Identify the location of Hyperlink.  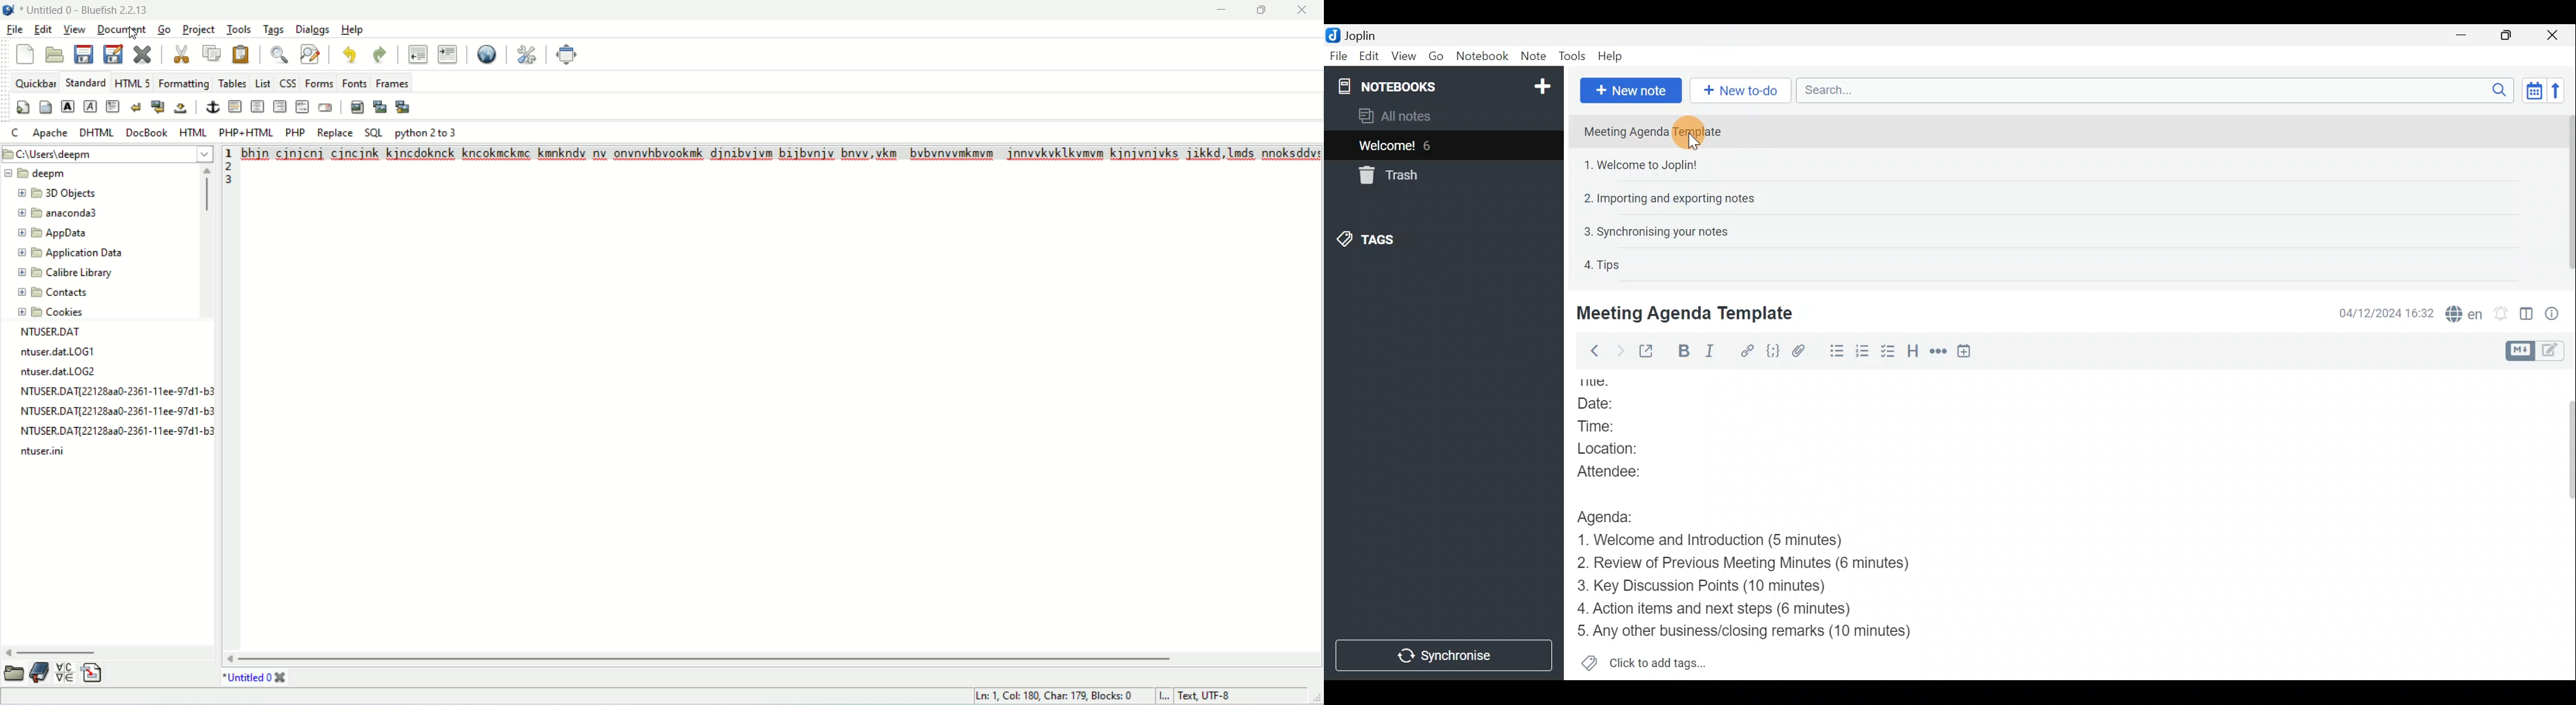
(1749, 351).